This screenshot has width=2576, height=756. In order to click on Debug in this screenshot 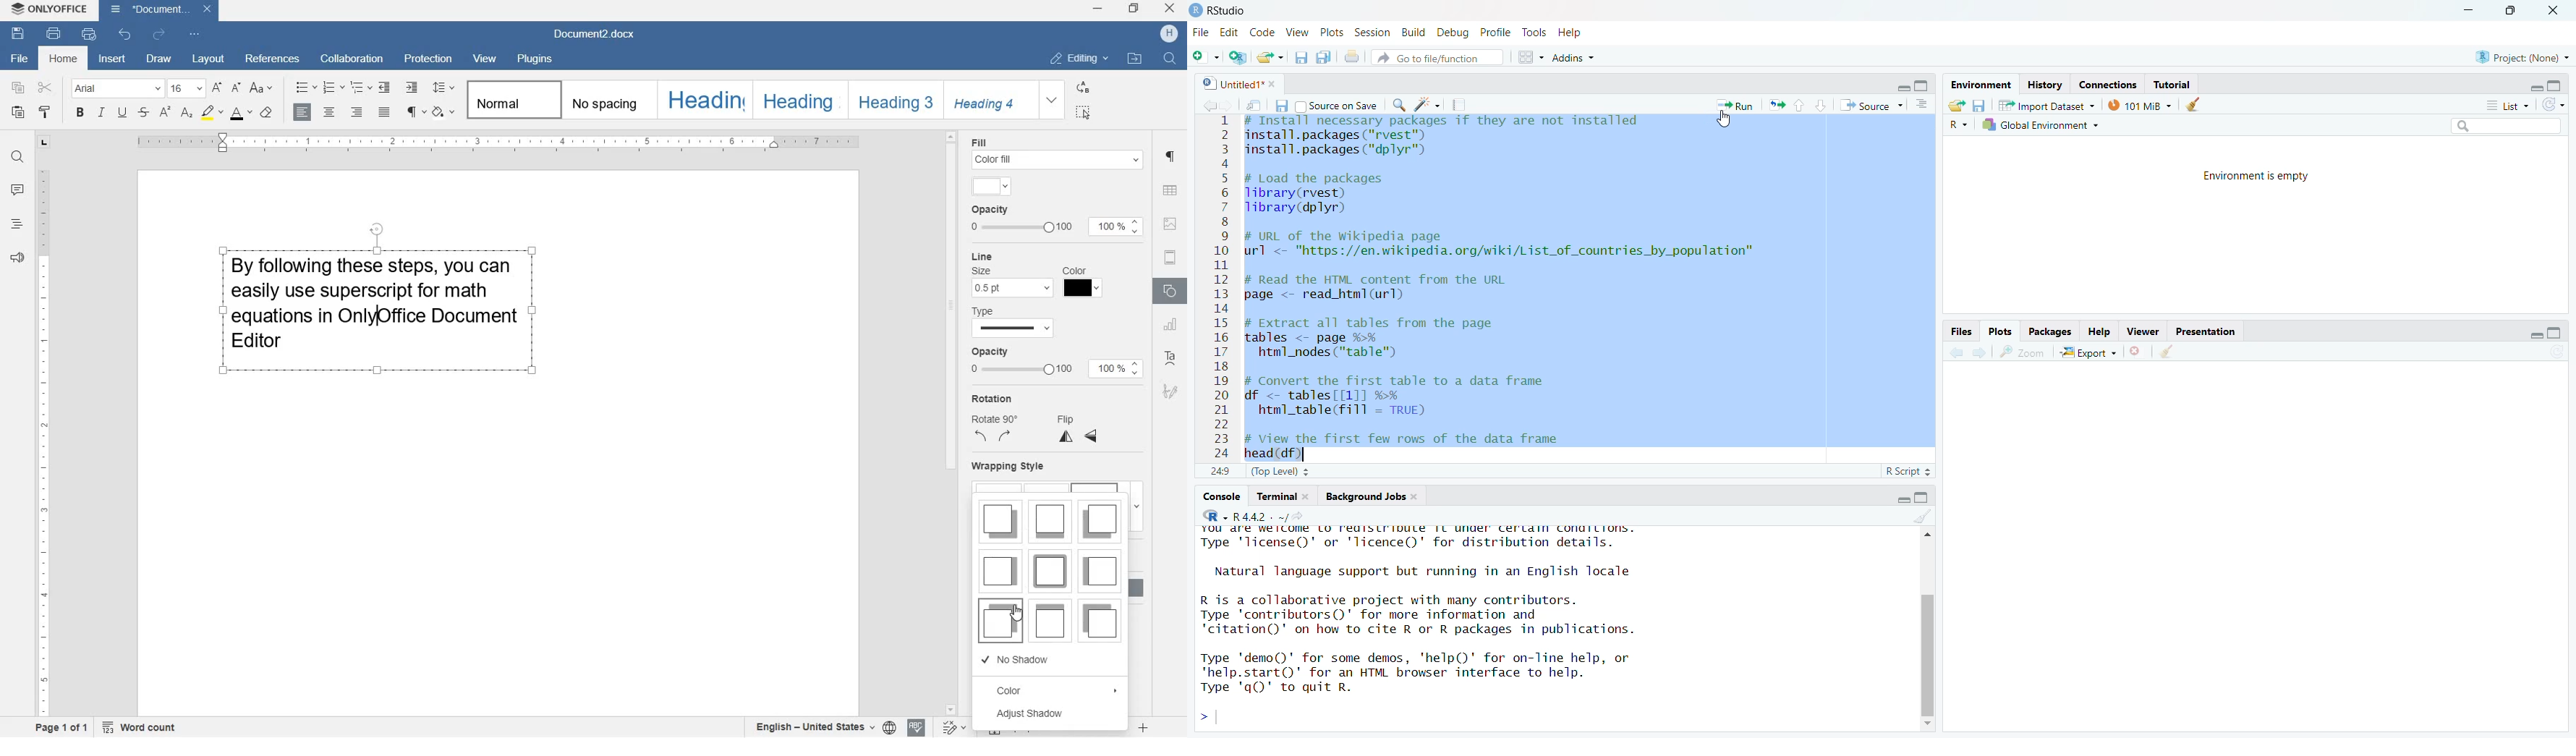, I will do `click(1454, 33)`.